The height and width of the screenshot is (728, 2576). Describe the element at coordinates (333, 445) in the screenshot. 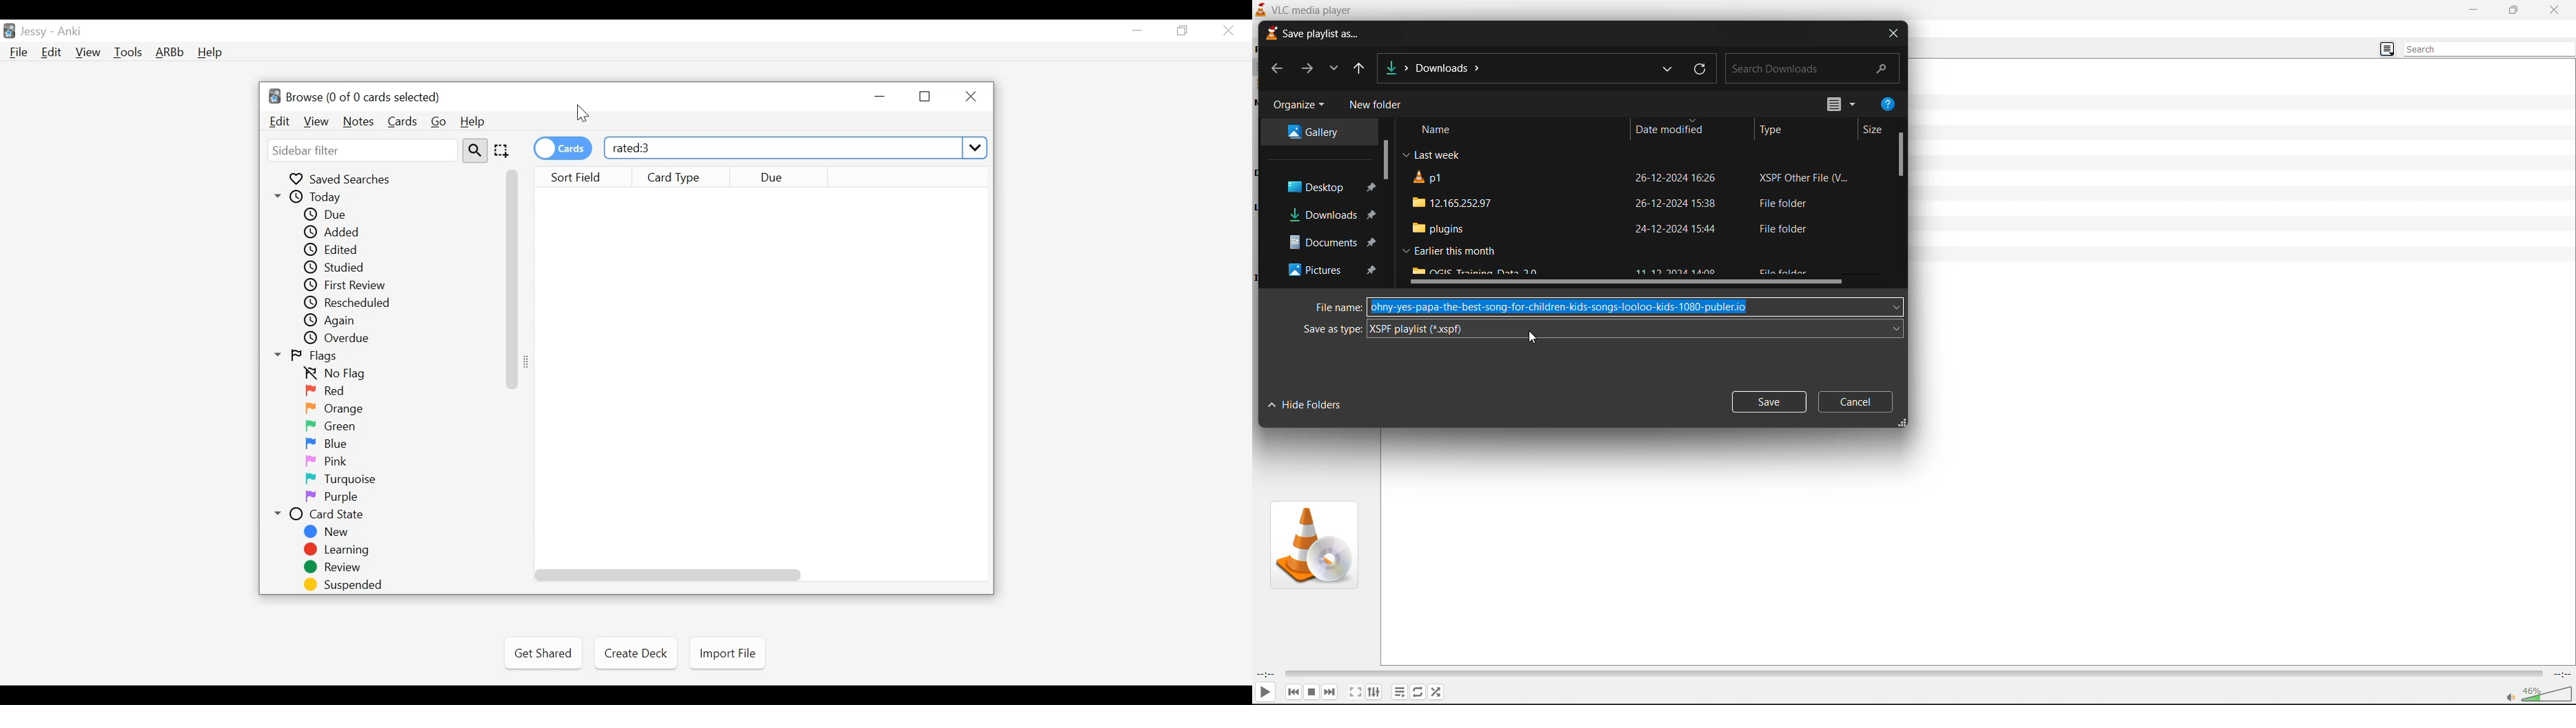

I see `Blue` at that location.